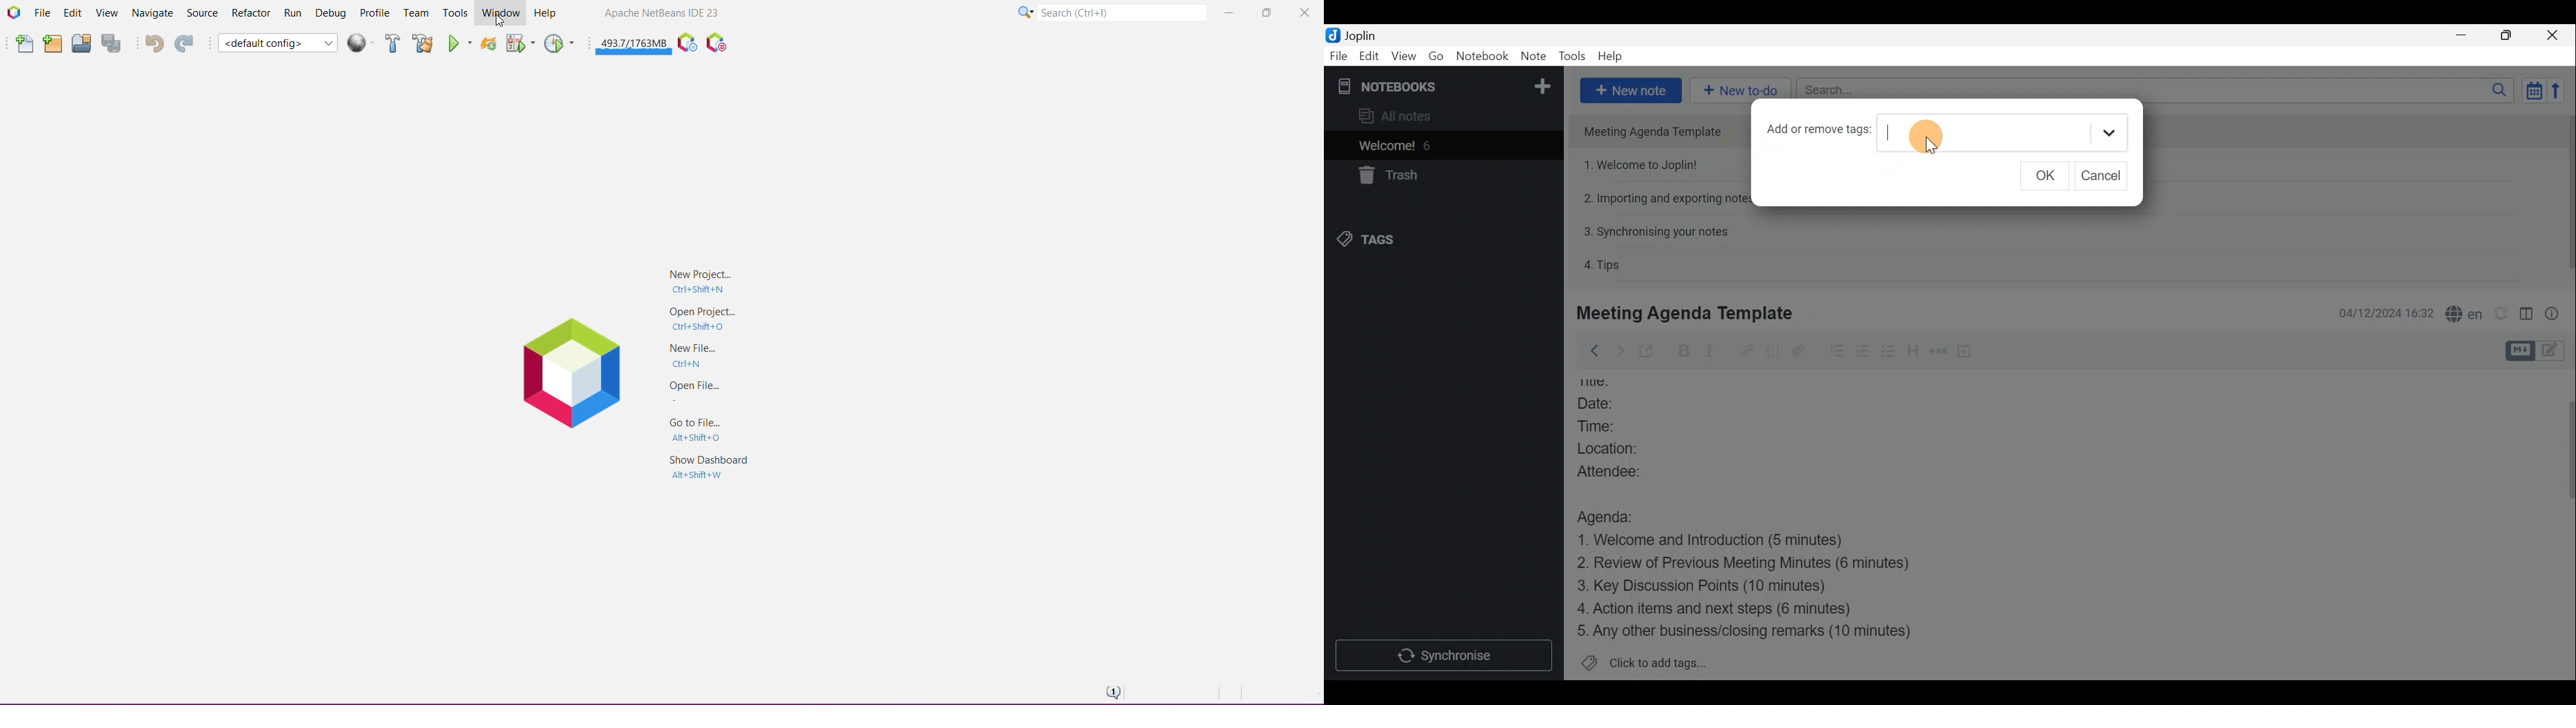  What do you see at coordinates (1417, 116) in the screenshot?
I see `All notes` at bounding box center [1417, 116].